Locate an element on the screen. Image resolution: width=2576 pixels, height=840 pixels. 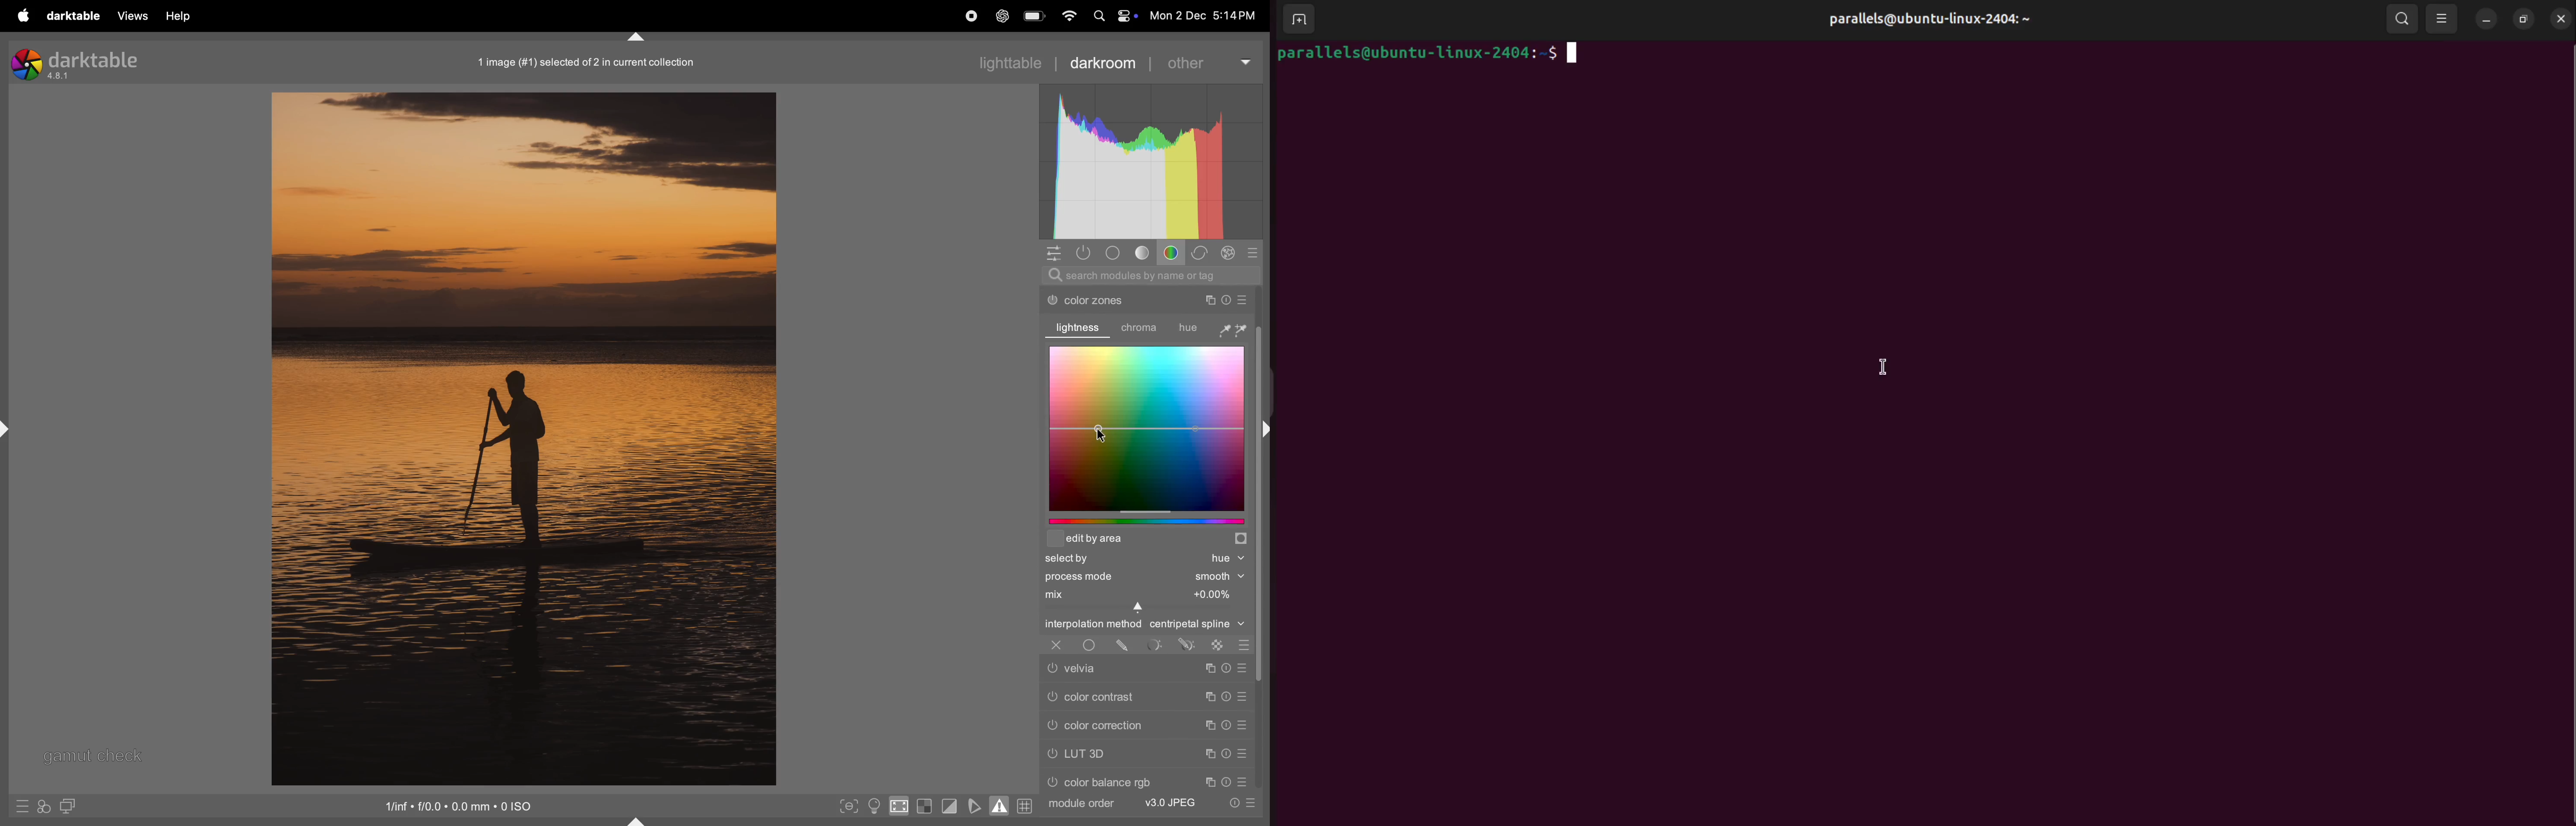
edit by graphs is located at coordinates (1150, 523).